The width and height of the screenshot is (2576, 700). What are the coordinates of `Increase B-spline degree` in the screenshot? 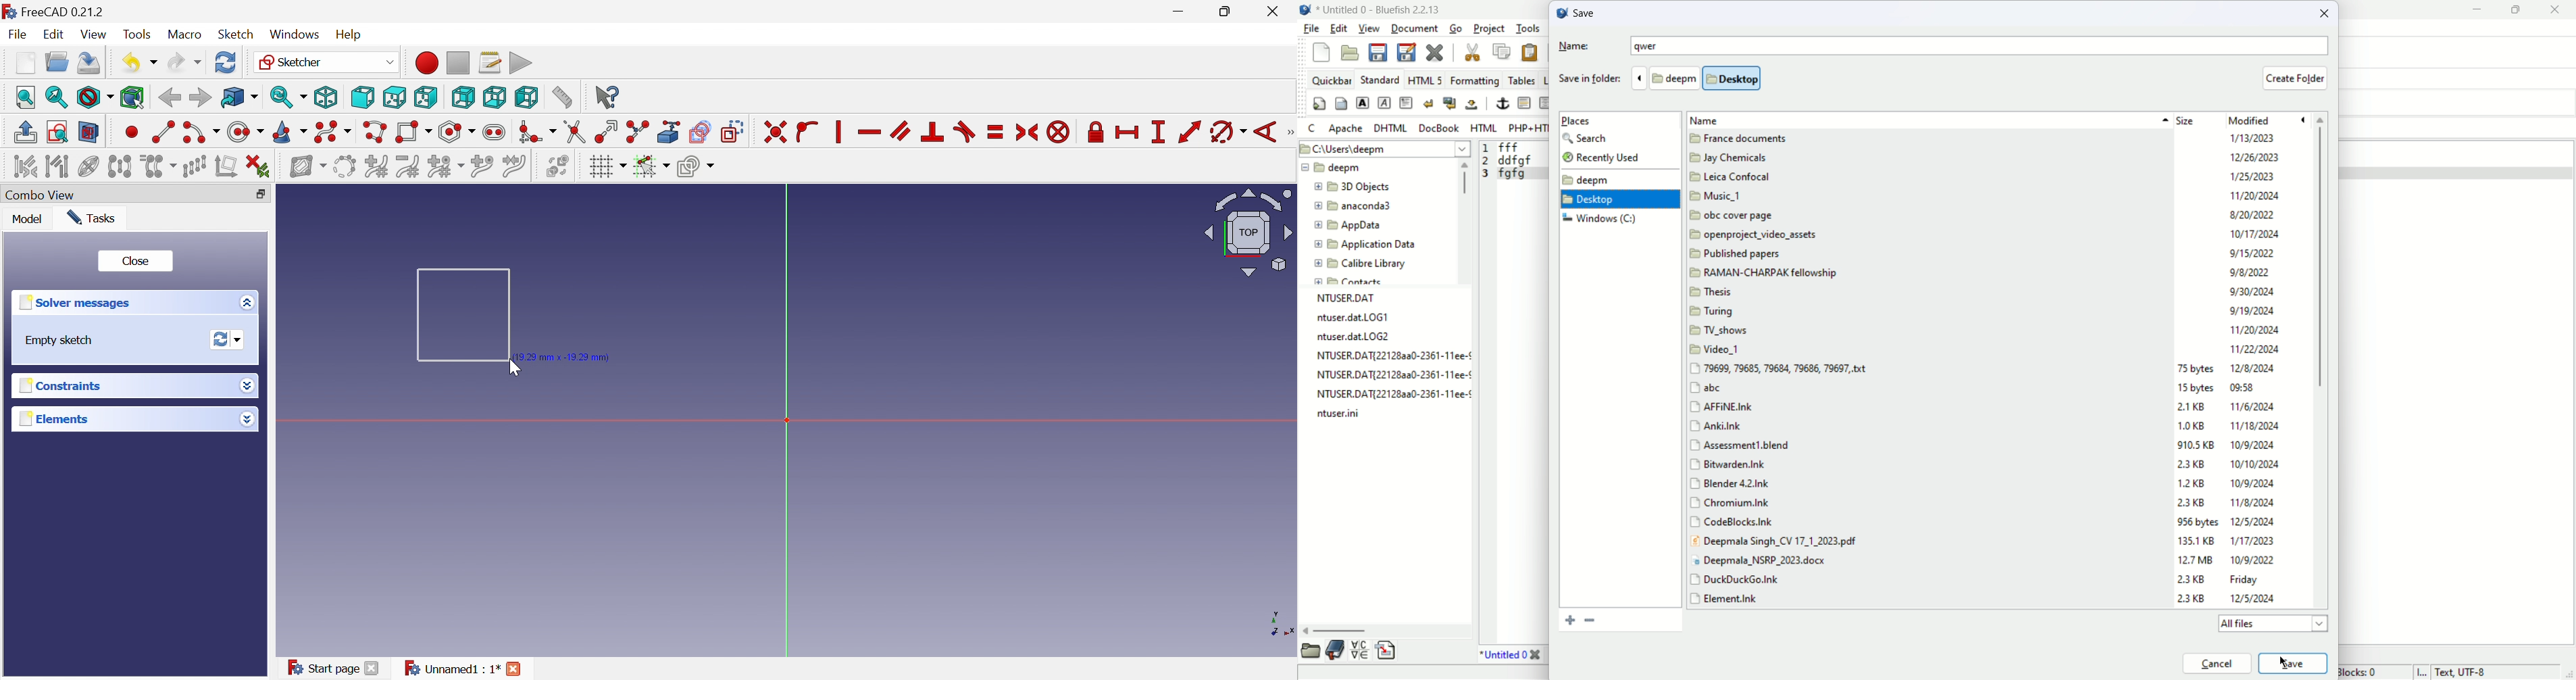 It's located at (376, 166).